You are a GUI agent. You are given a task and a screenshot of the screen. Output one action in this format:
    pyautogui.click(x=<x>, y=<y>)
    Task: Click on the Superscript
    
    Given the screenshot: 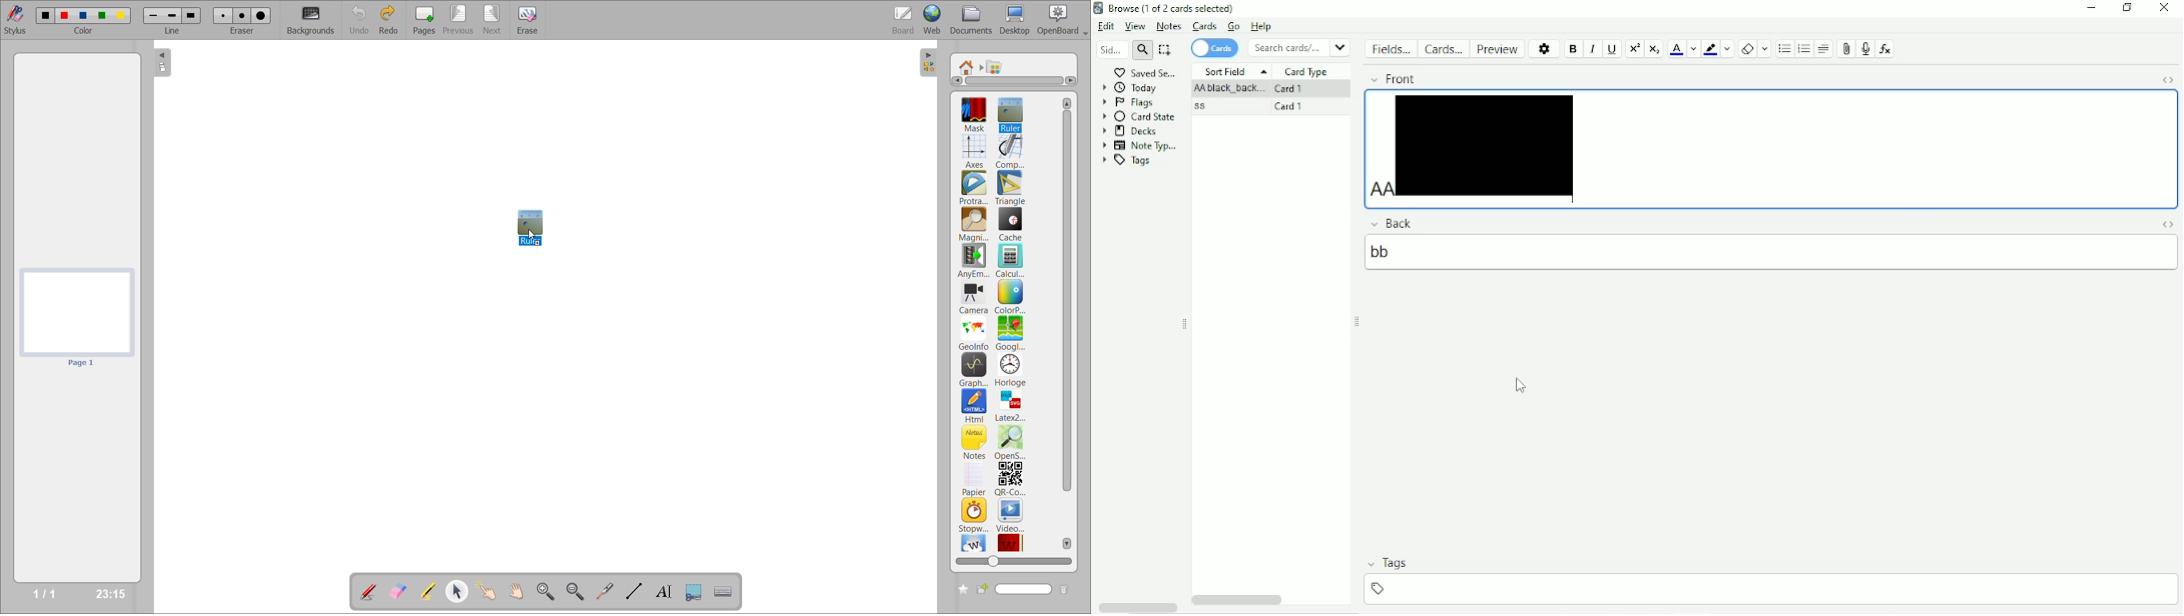 What is the action you would take?
    pyautogui.click(x=1634, y=49)
    